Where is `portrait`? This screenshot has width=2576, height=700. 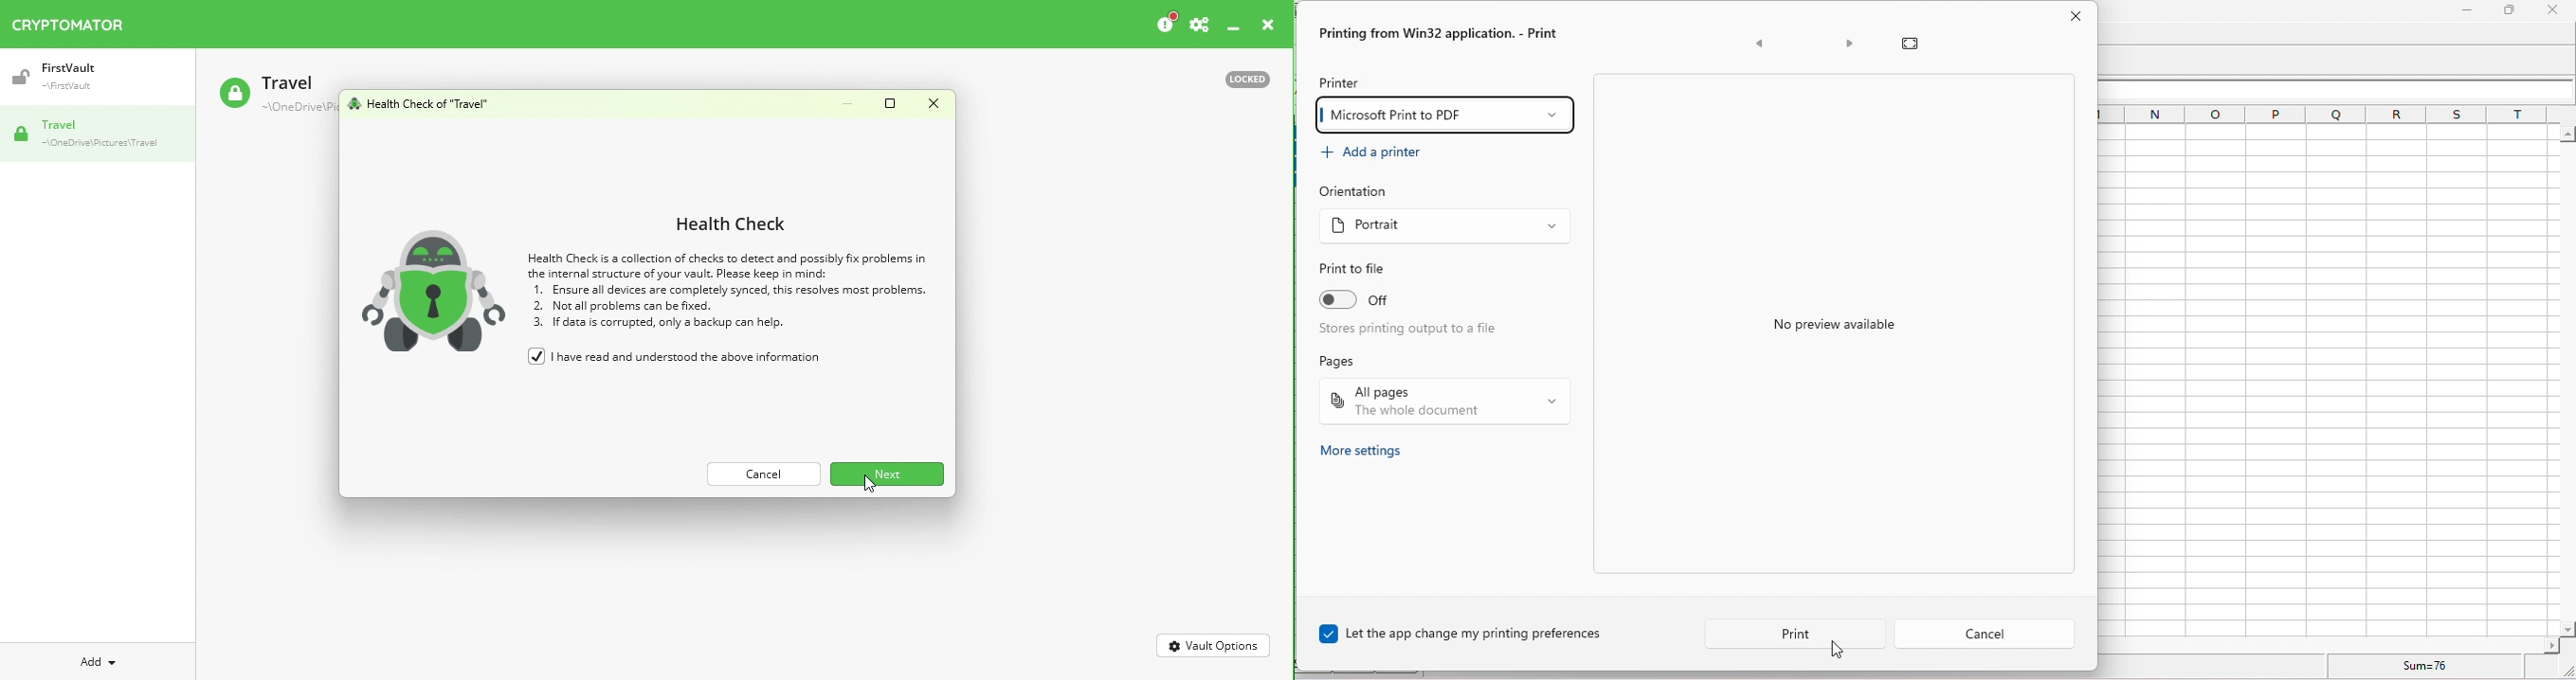 portrait is located at coordinates (1444, 230).